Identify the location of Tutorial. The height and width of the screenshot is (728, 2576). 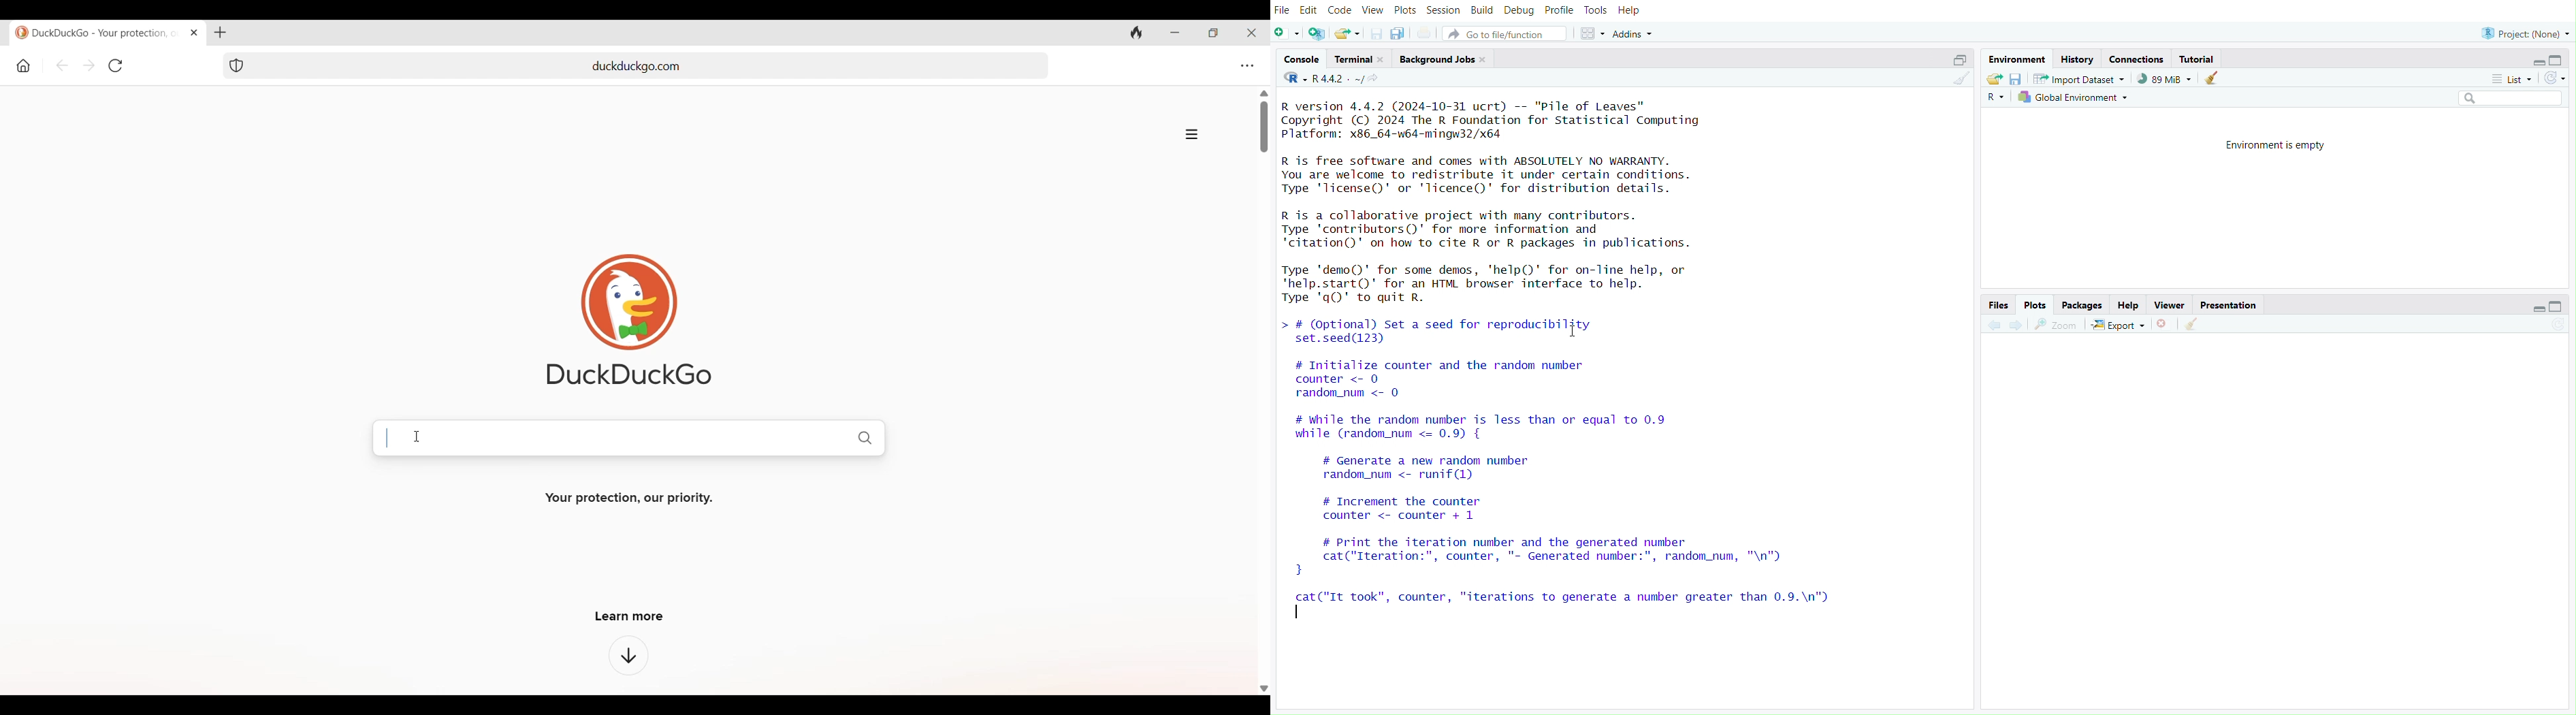
(2199, 59).